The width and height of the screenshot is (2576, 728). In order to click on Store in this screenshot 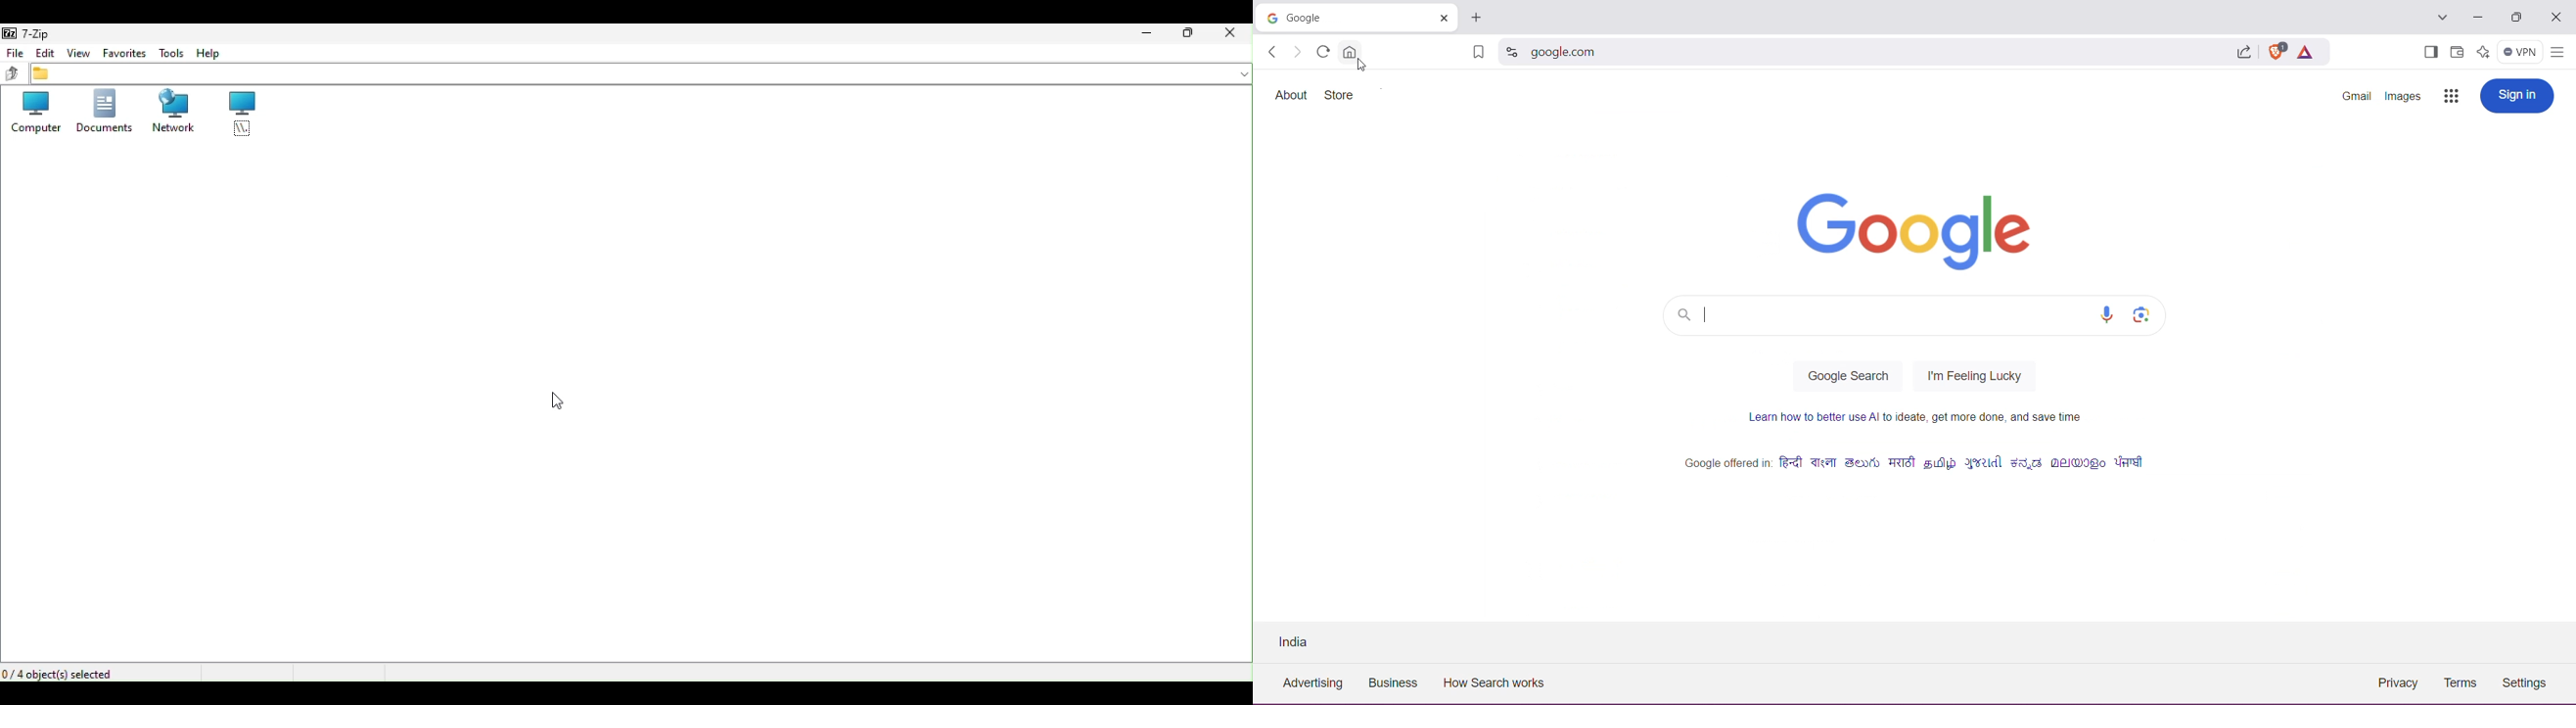, I will do `click(1342, 96)`.